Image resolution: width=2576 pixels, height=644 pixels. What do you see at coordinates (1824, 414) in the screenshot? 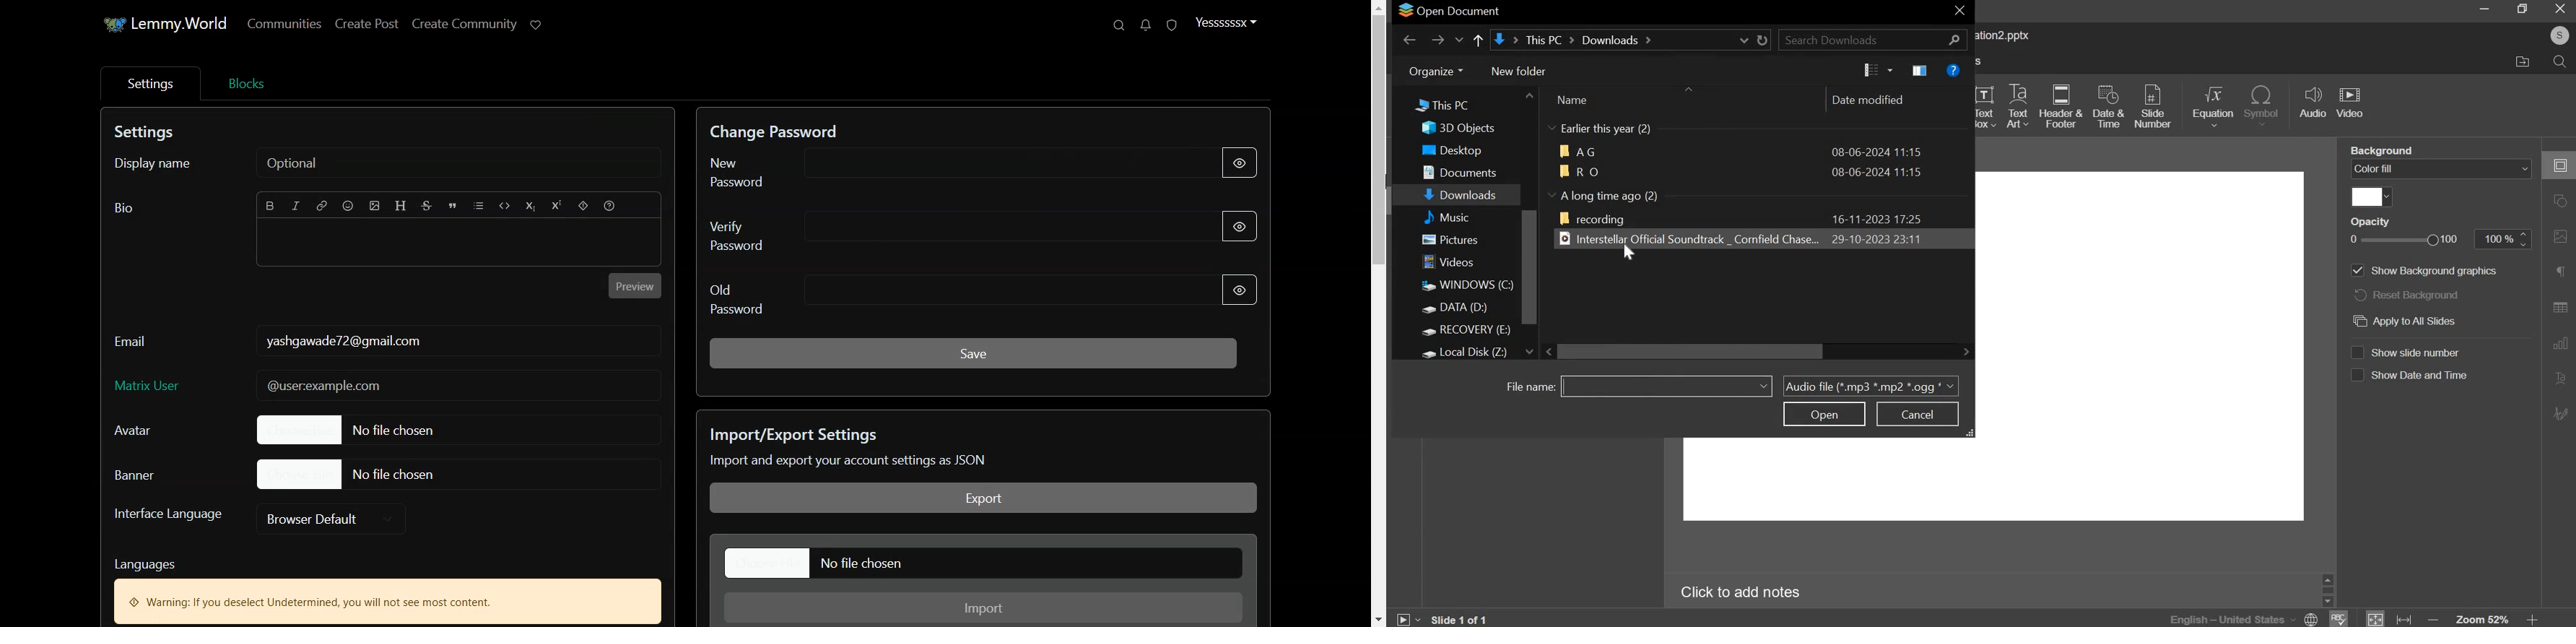
I see `open` at bounding box center [1824, 414].